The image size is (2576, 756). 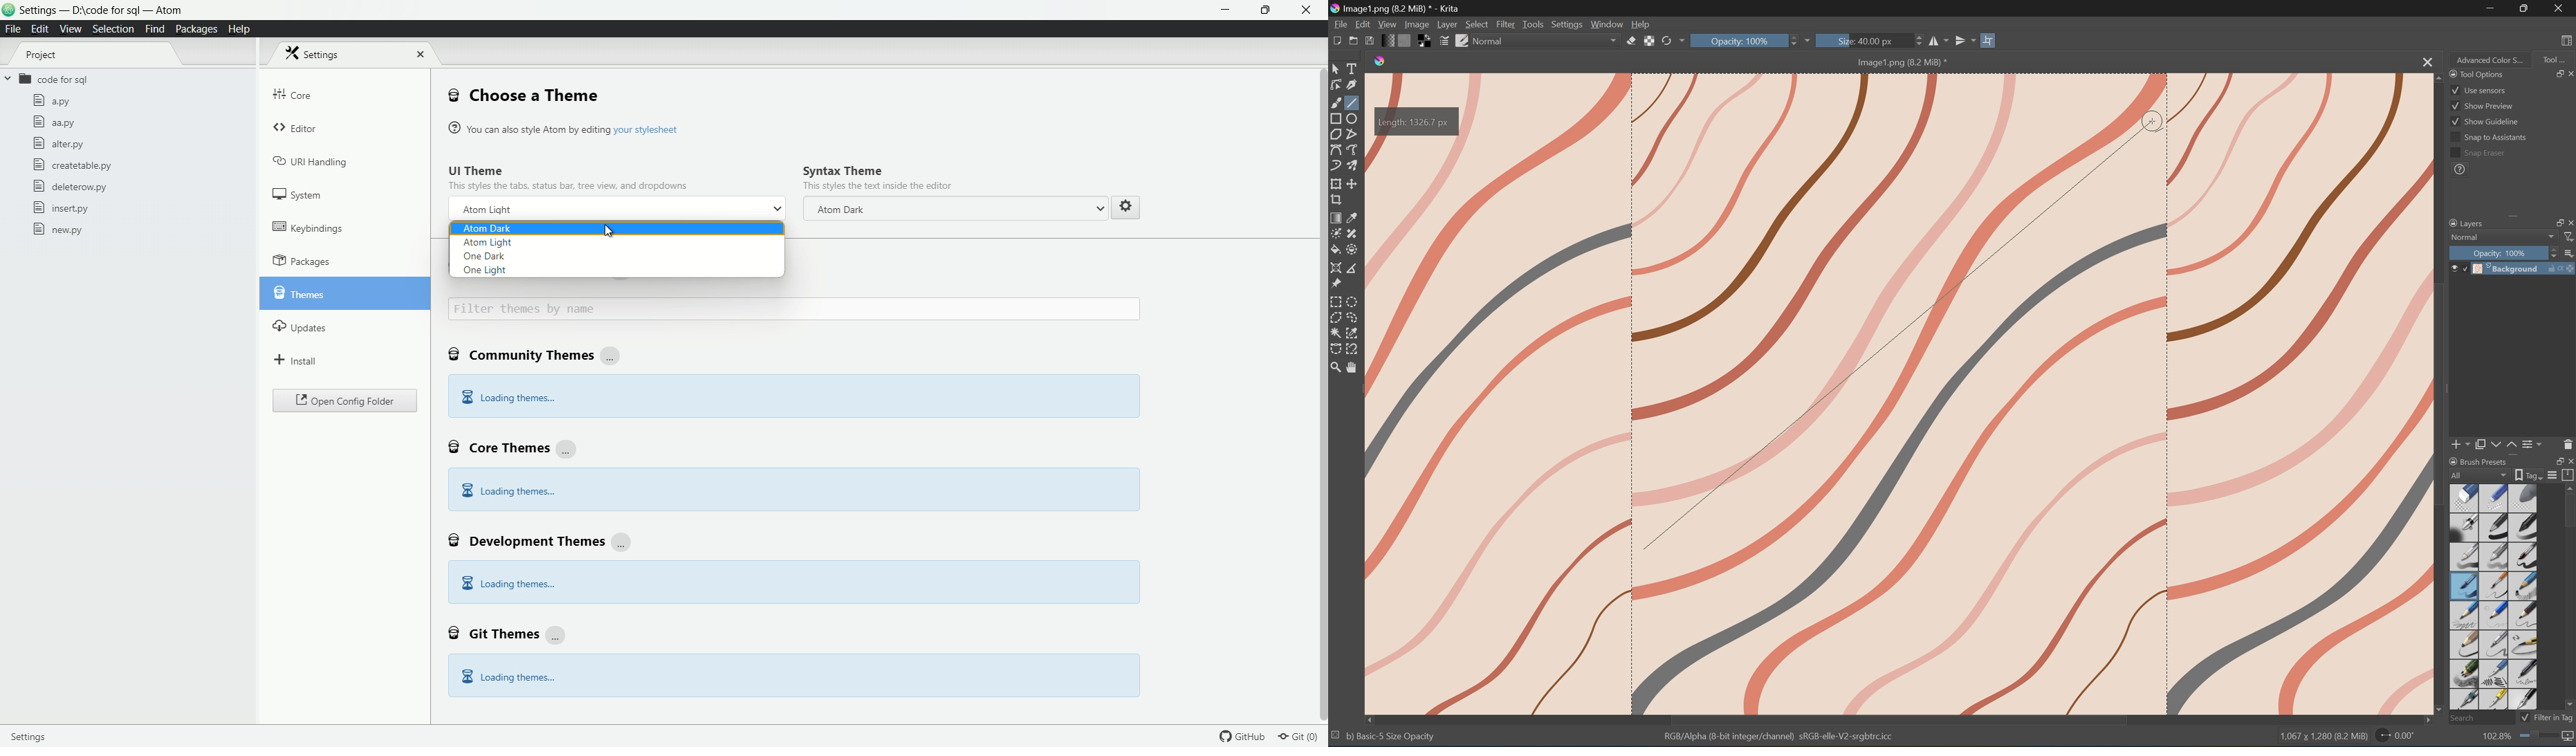 What do you see at coordinates (1363, 23) in the screenshot?
I see `Edit` at bounding box center [1363, 23].